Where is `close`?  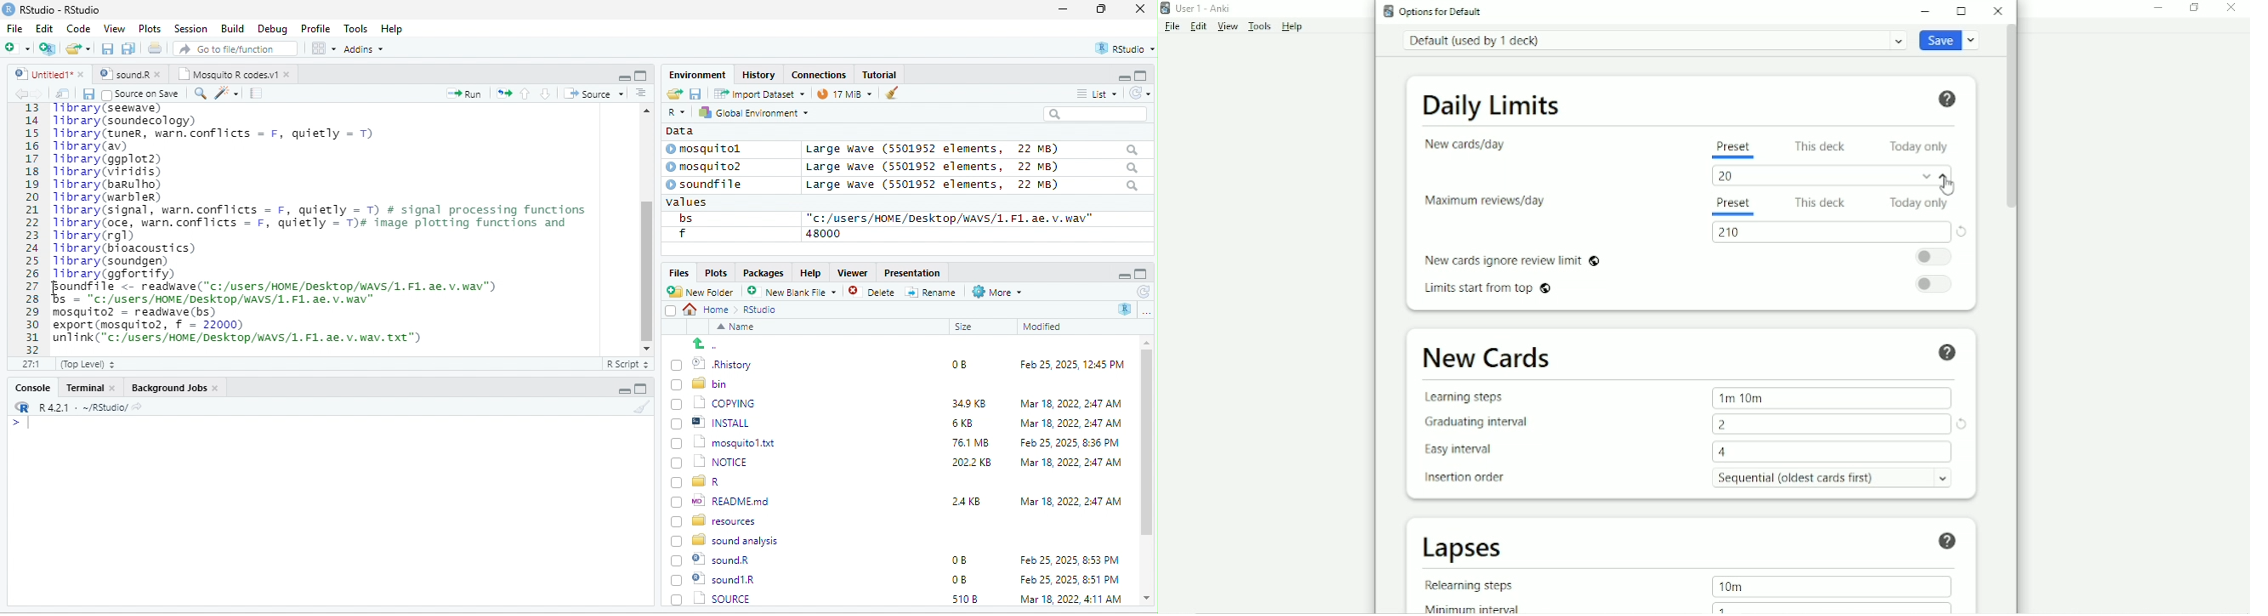 close is located at coordinates (1140, 10).